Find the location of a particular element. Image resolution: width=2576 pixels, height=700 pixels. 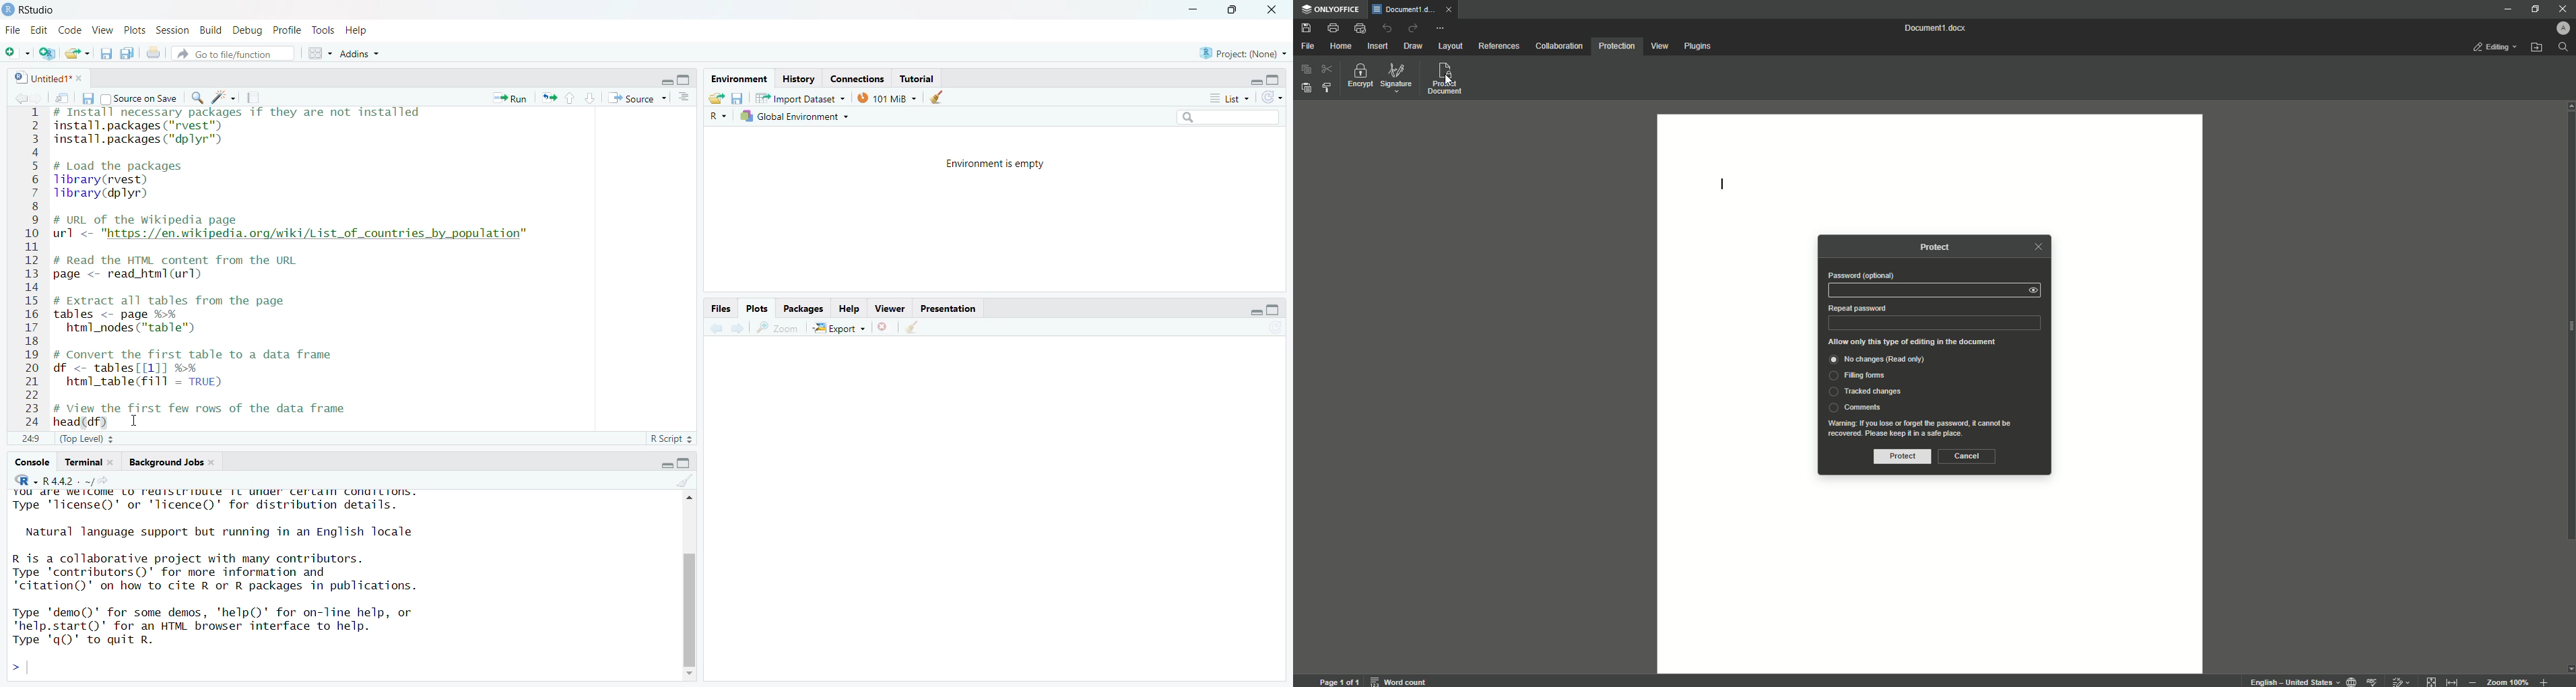

File is located at coordinates (13, 30).